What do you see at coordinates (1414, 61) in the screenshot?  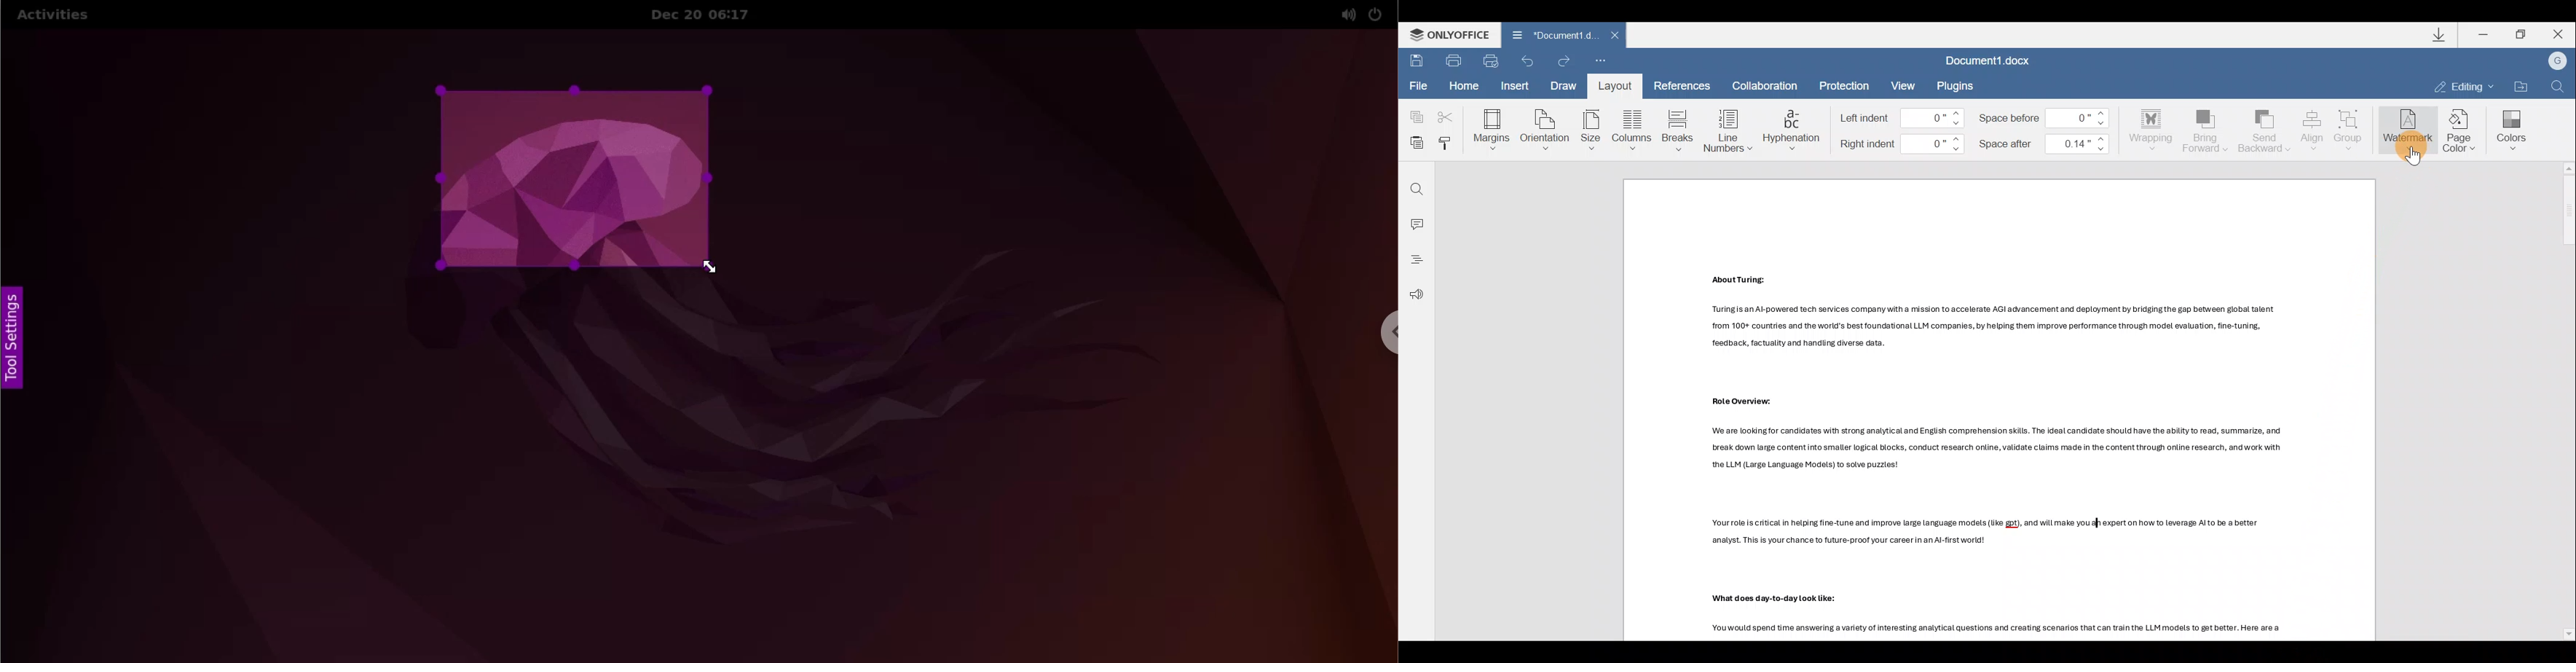 I see `Save` at bounding box center [1414, 61].